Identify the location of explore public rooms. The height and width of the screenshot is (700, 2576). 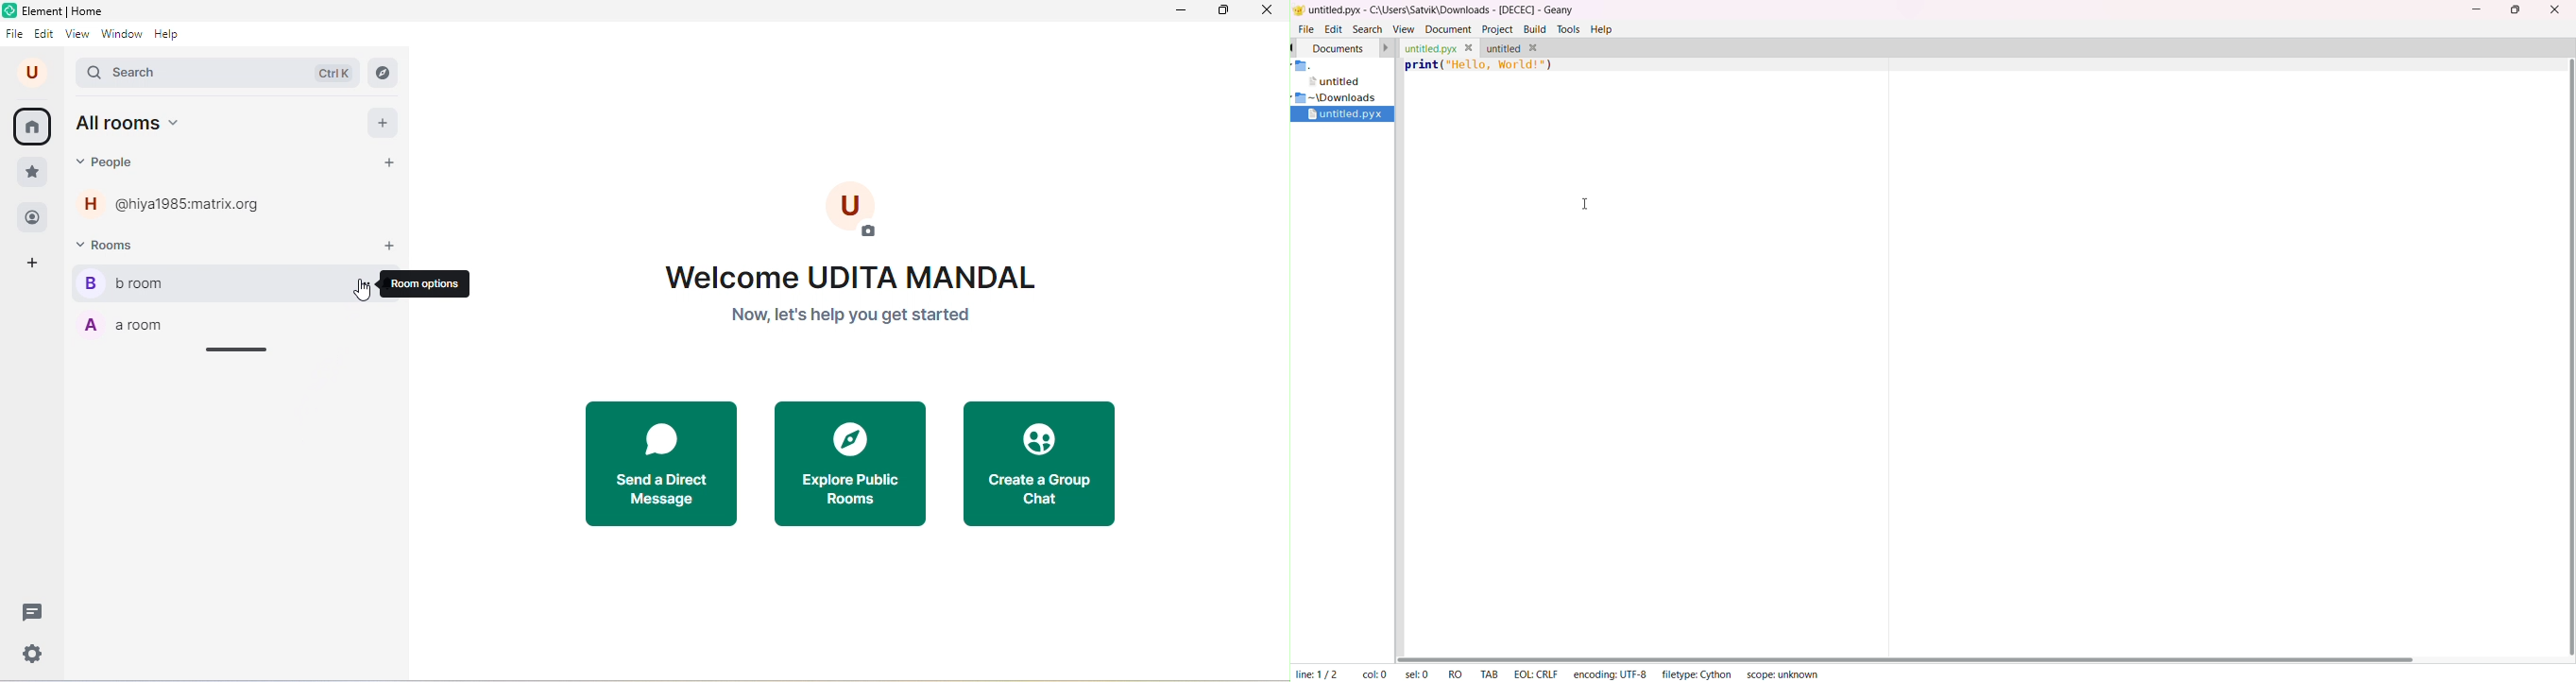
(852, 463).